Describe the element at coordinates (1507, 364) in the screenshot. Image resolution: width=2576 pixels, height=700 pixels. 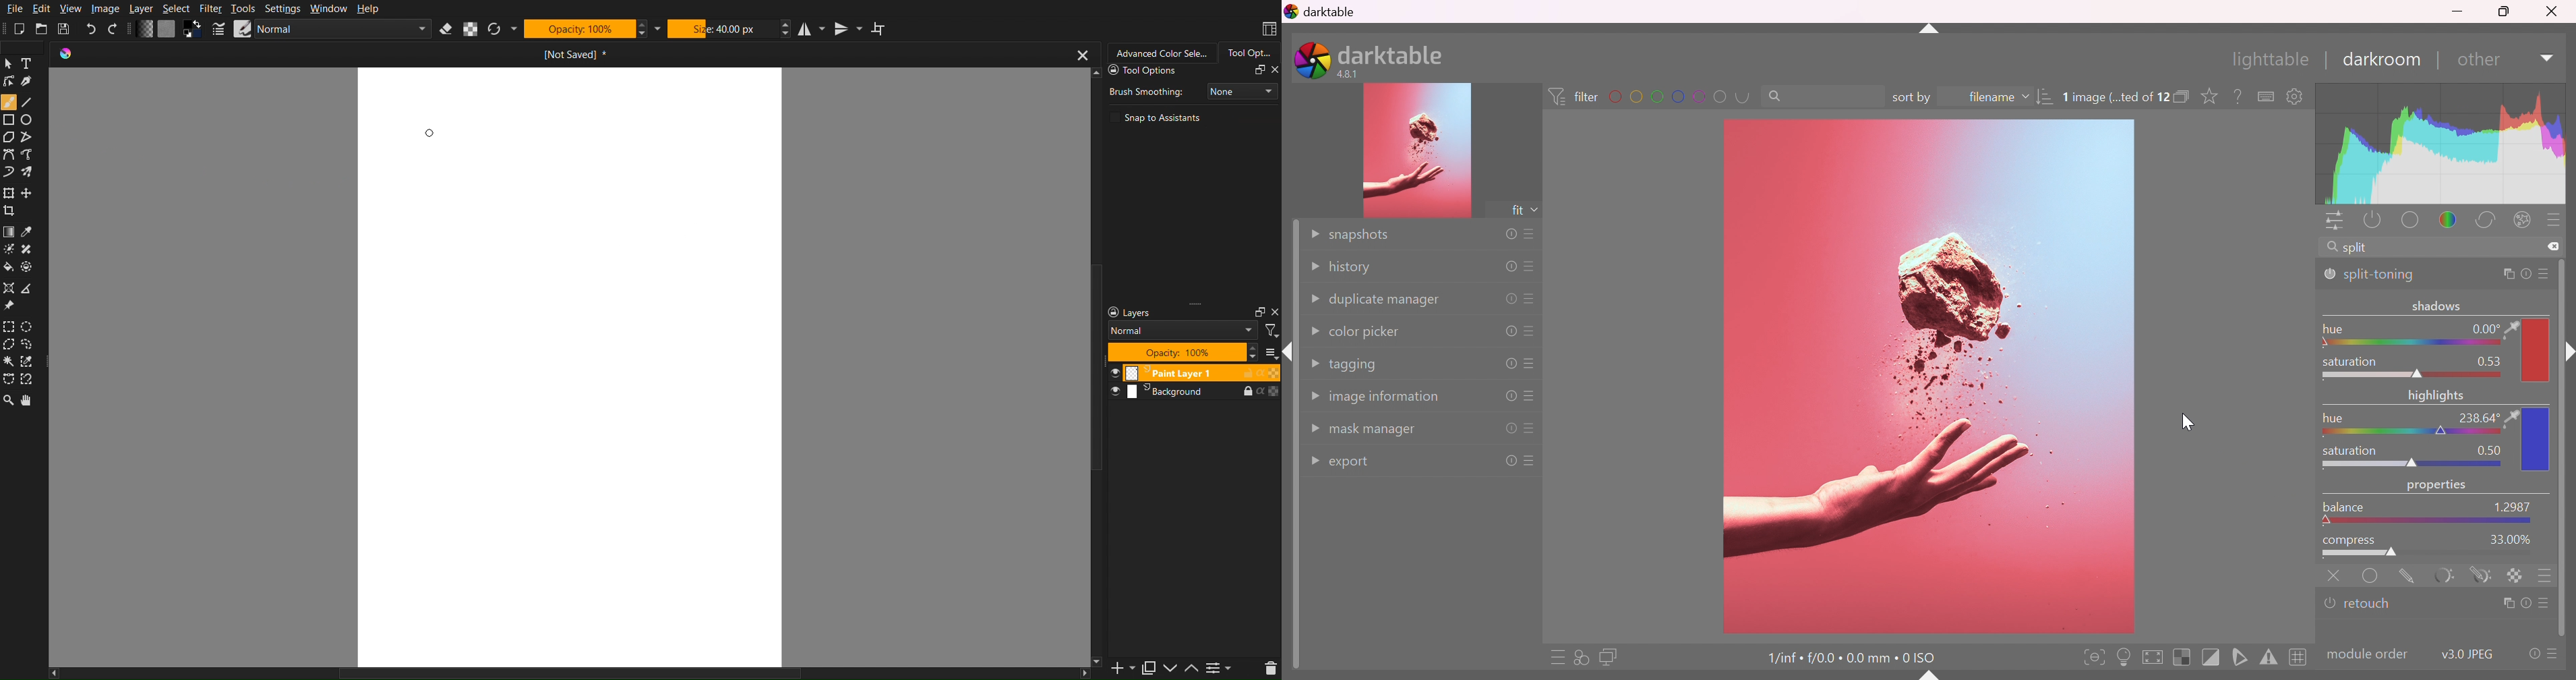
I see `reset` at that location.